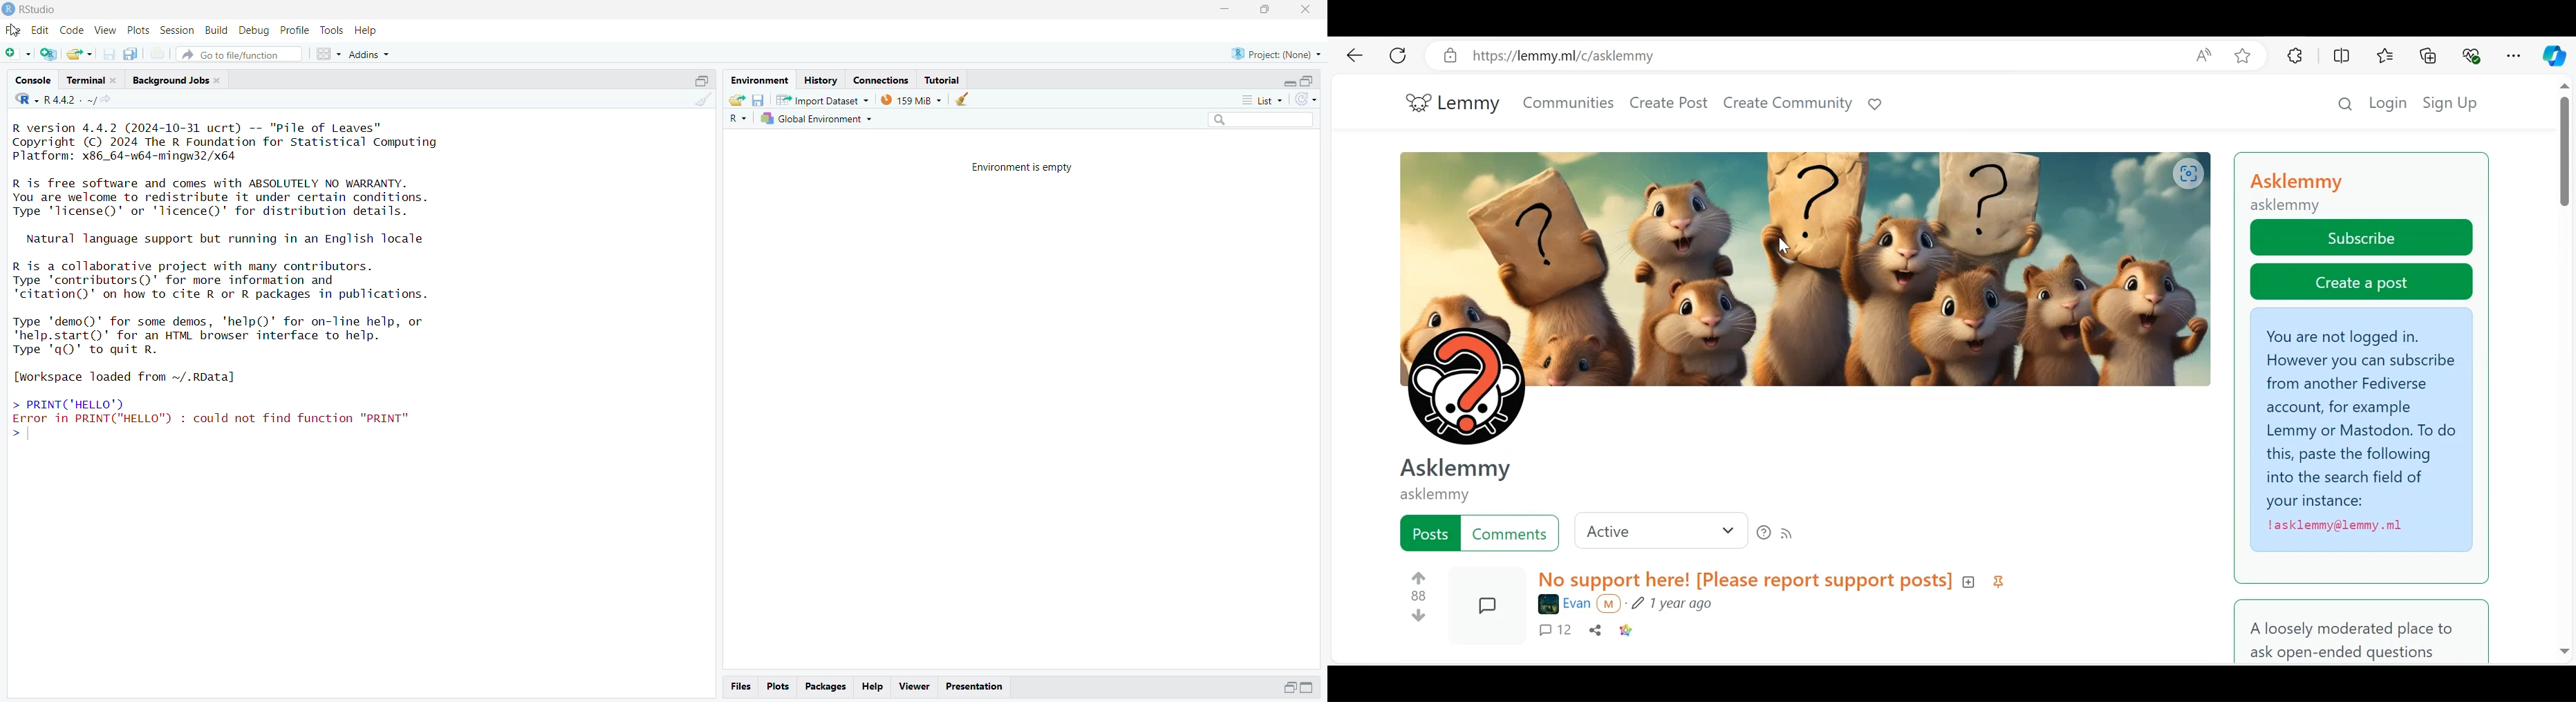  Describe the element at coordinates (140, 31) in the screenshot. I see `plots` at that location.